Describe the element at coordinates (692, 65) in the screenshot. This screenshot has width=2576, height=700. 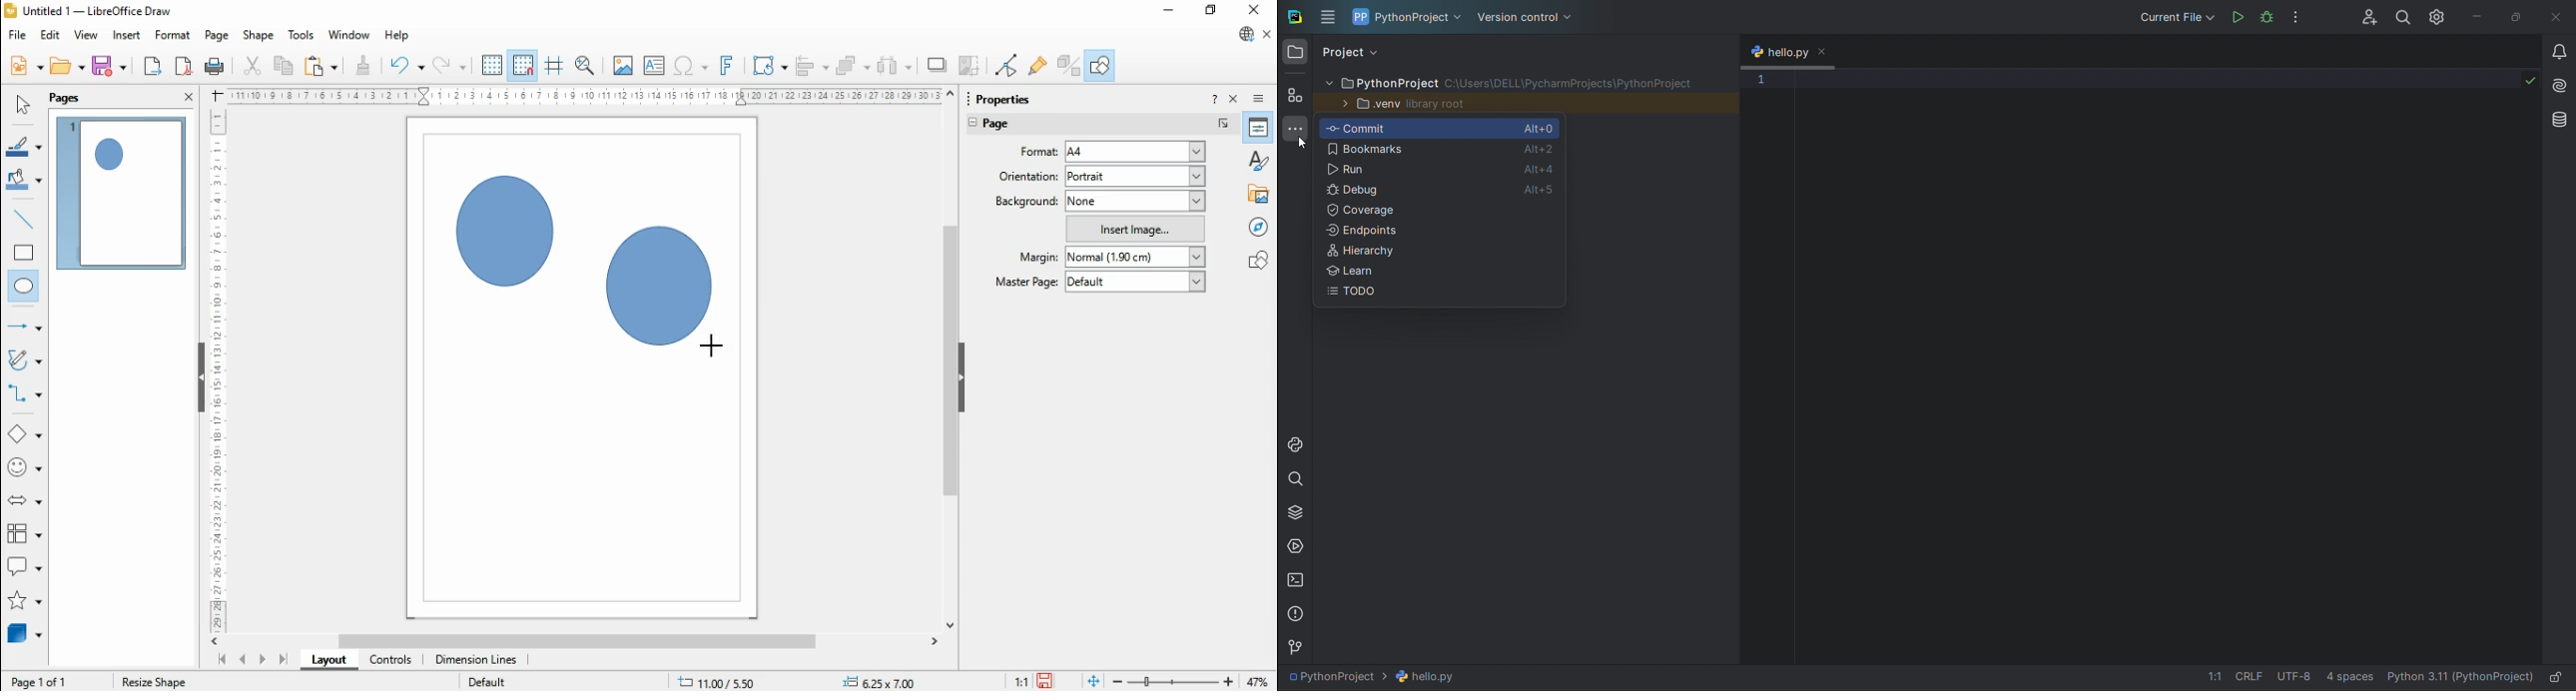
I see `insert special characters` at that location.